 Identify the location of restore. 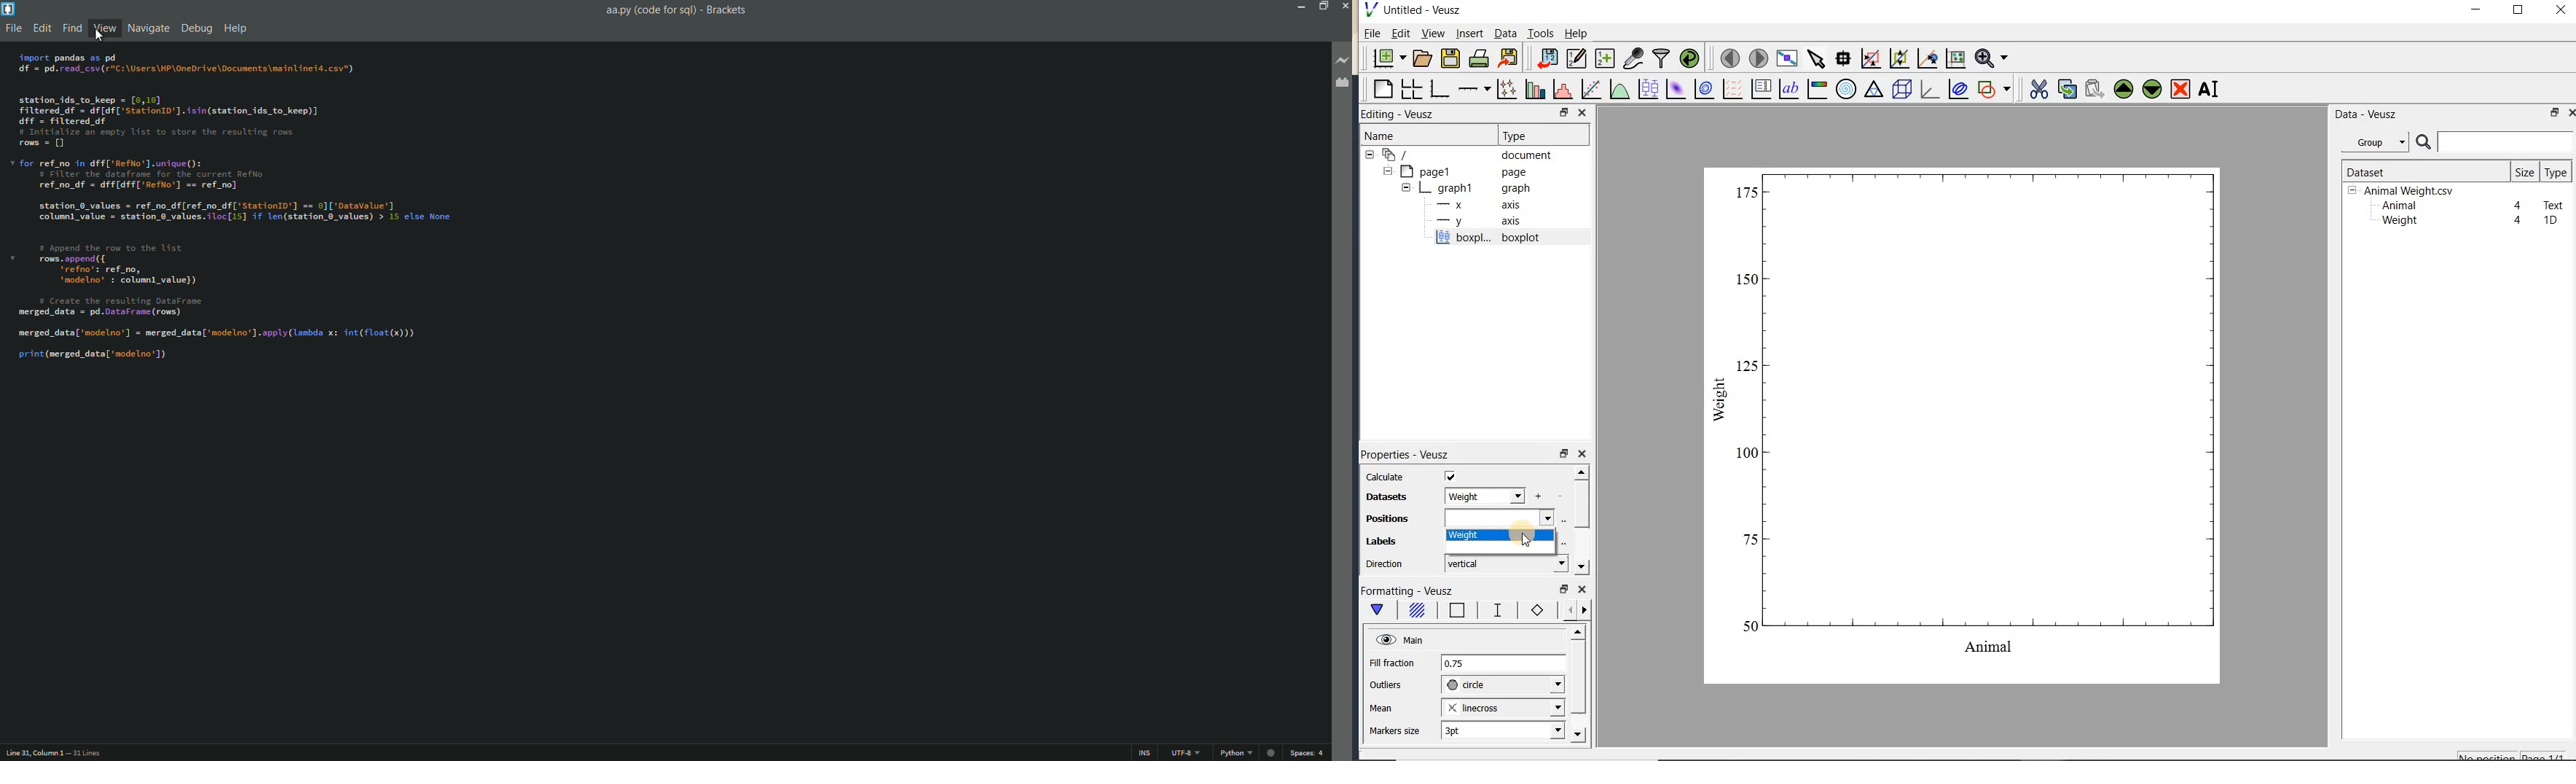
(1565, 590).